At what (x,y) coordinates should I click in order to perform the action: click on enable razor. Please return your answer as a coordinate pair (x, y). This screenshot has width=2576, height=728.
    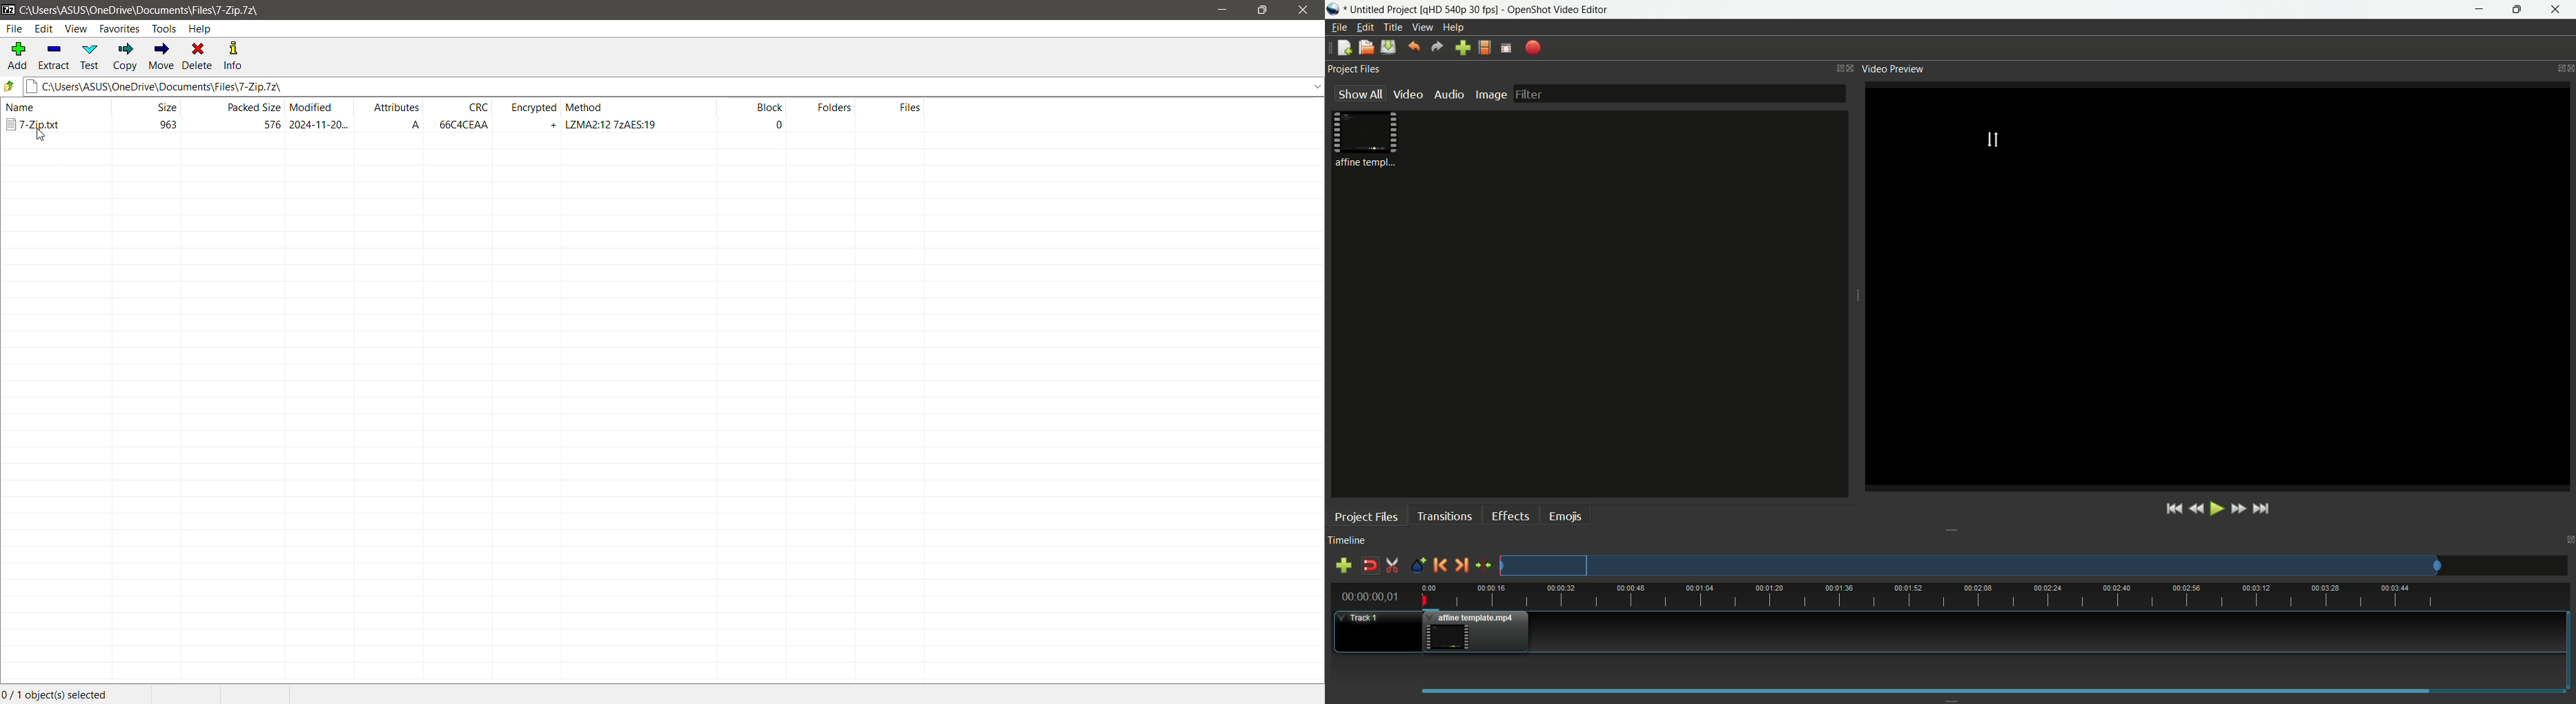
    Looking at the image, I should click on (1393, 565).